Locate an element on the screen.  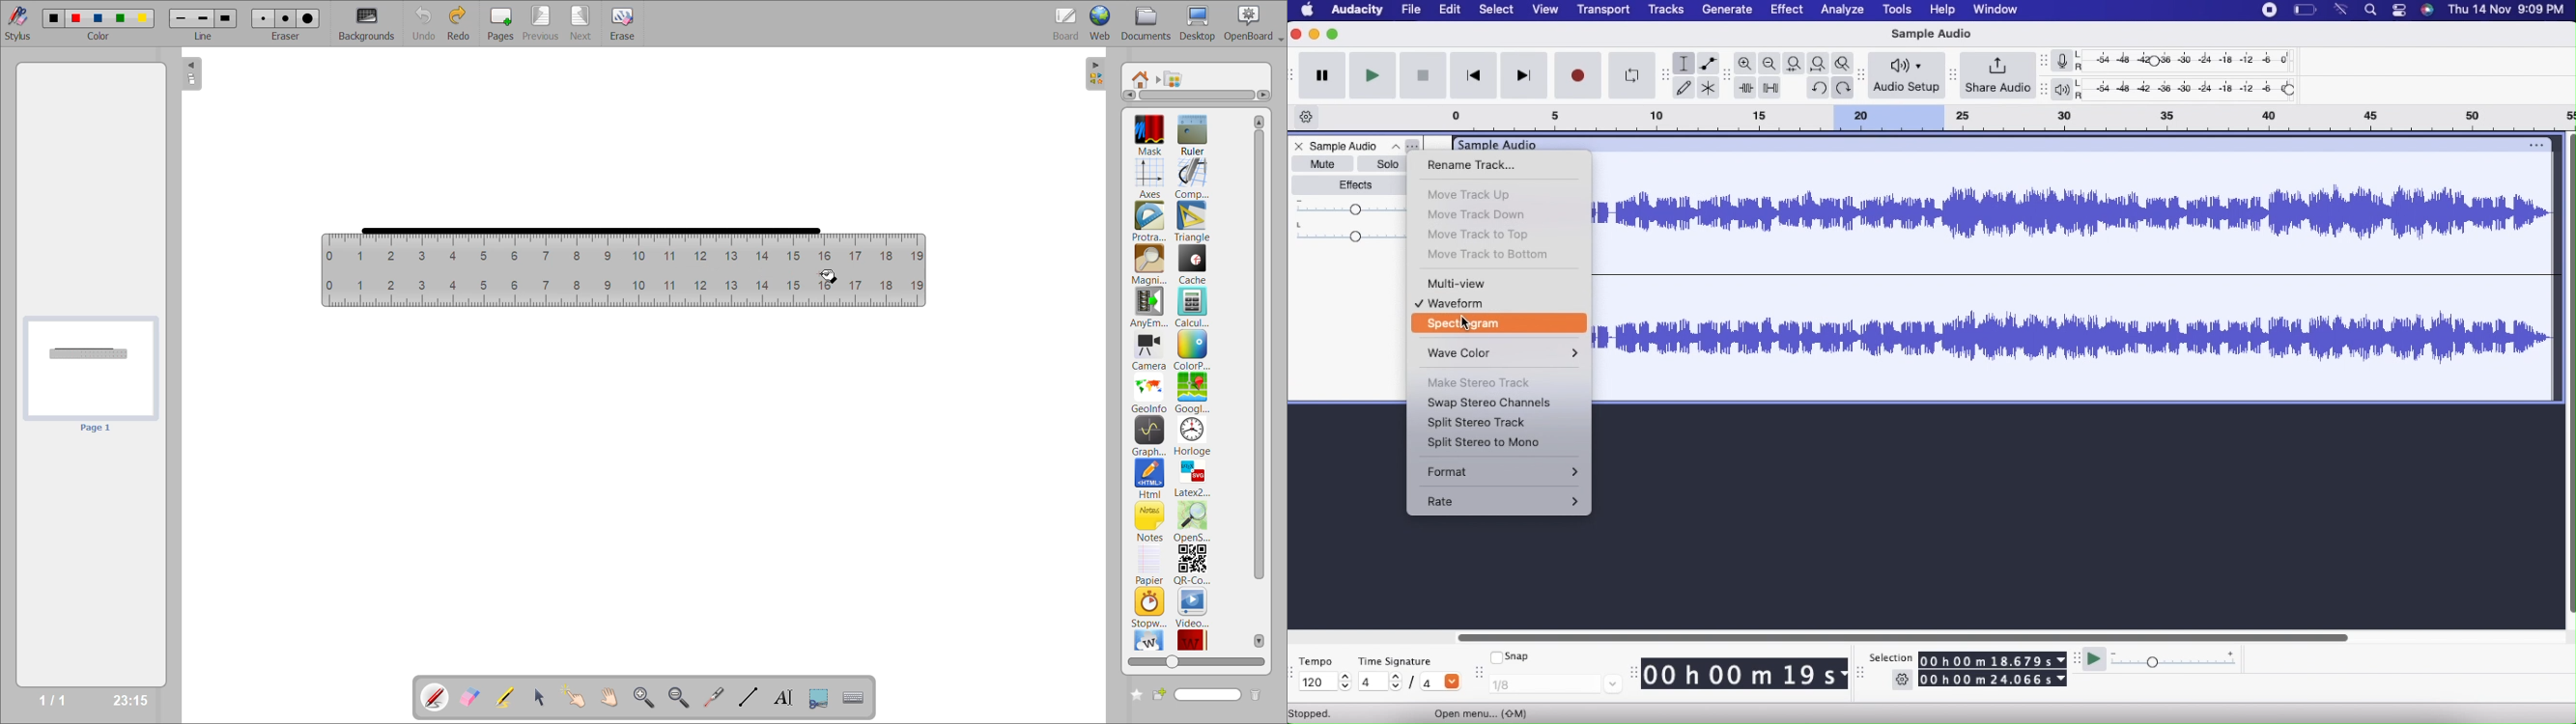
Close is located at coordinates (1301, 146).